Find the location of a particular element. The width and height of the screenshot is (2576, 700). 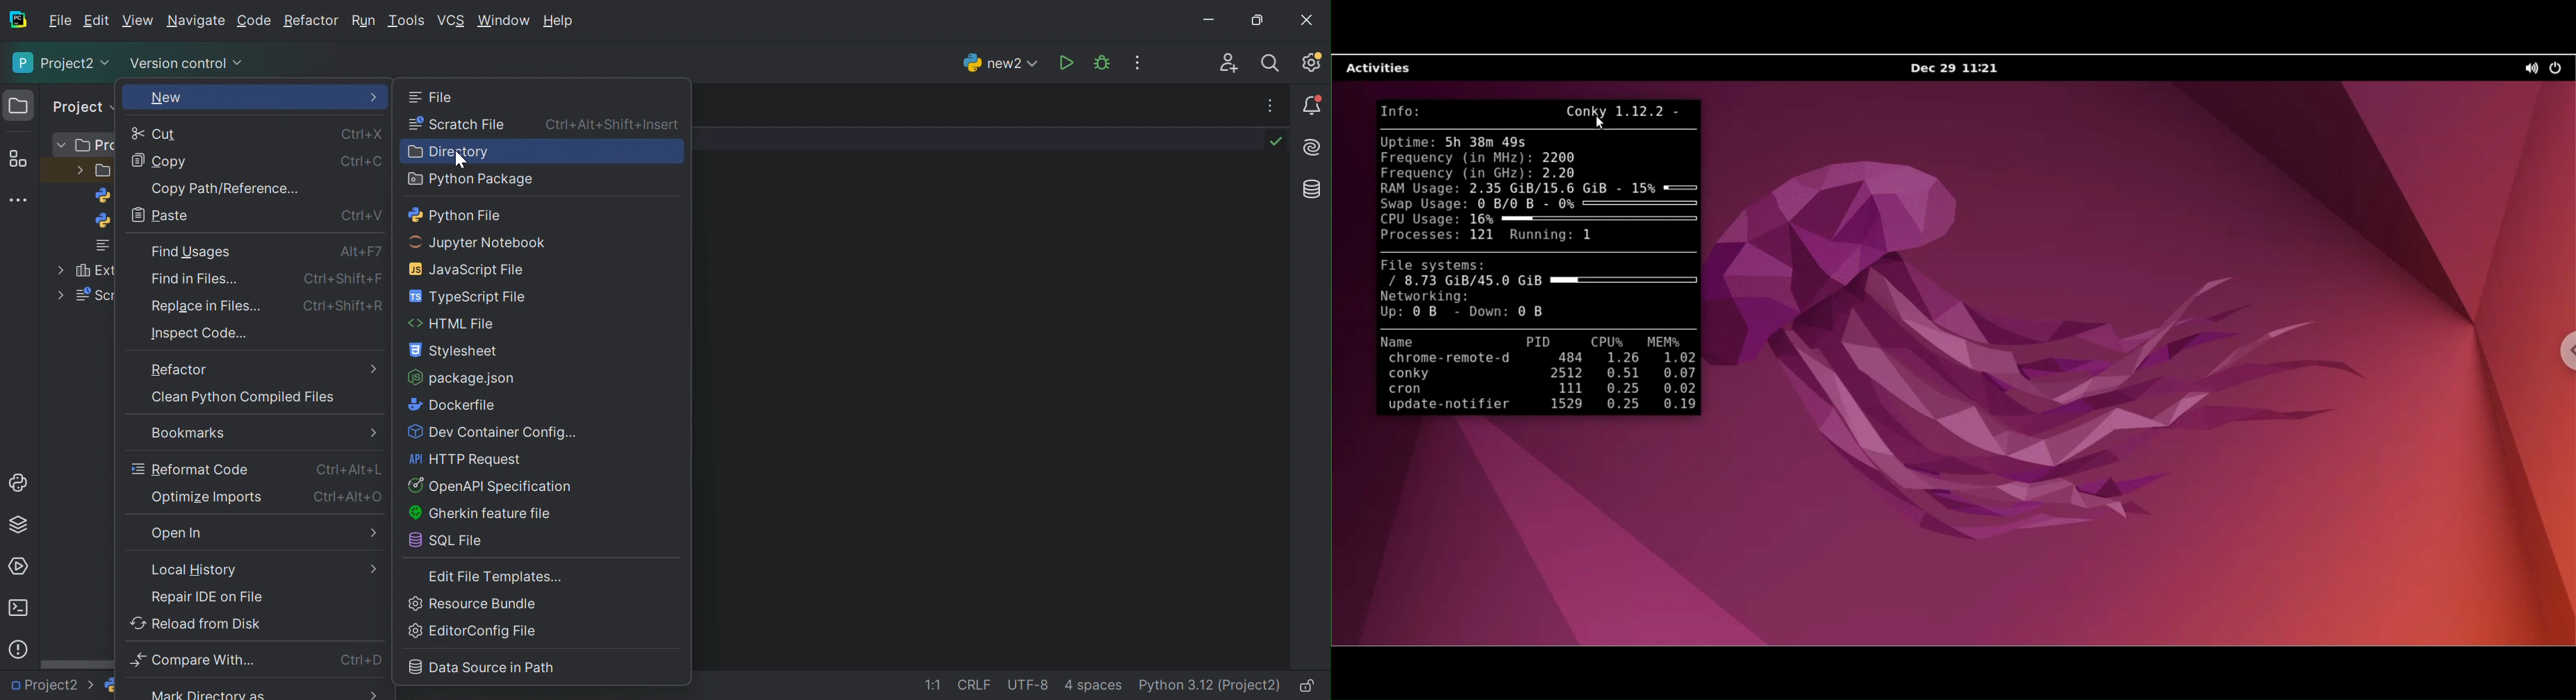

Cursor is located at coordinates (463, 159).